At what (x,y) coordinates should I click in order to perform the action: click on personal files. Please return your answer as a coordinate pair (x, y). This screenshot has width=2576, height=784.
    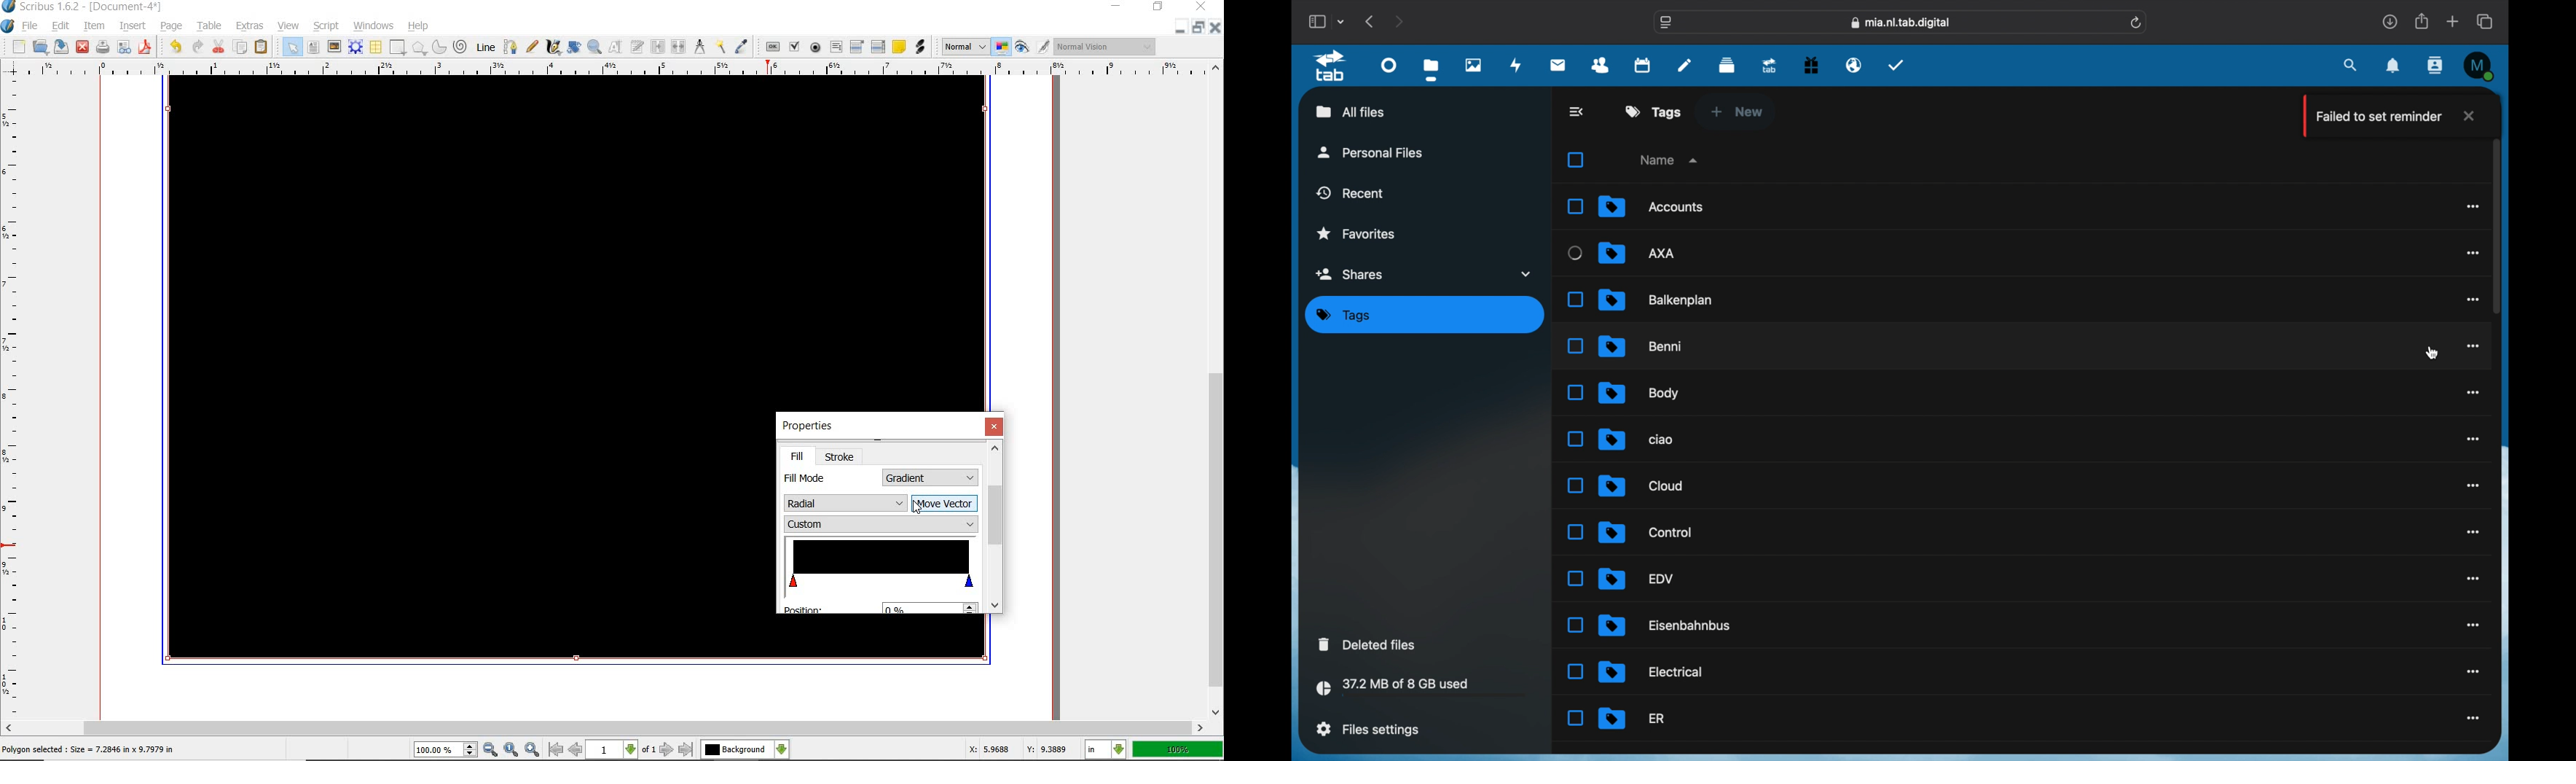
    Looking at the image, I should click on (1370, 151).